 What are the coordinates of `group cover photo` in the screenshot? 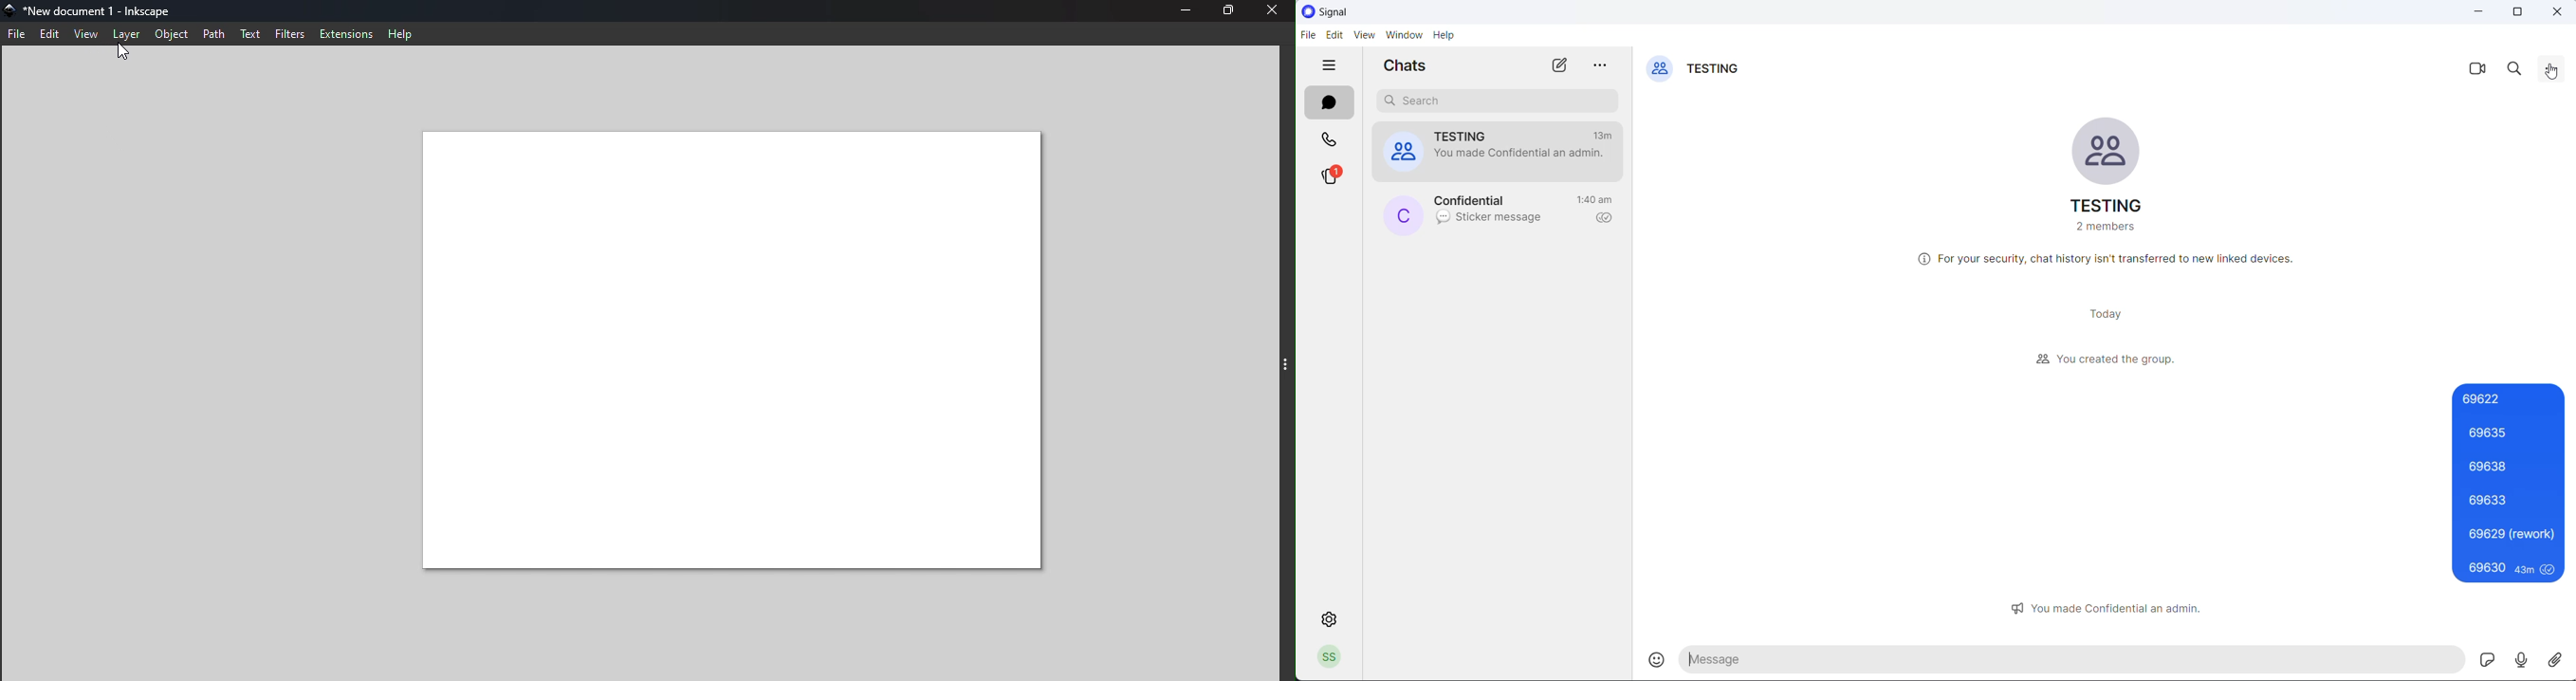 It's located at (1401, 154).